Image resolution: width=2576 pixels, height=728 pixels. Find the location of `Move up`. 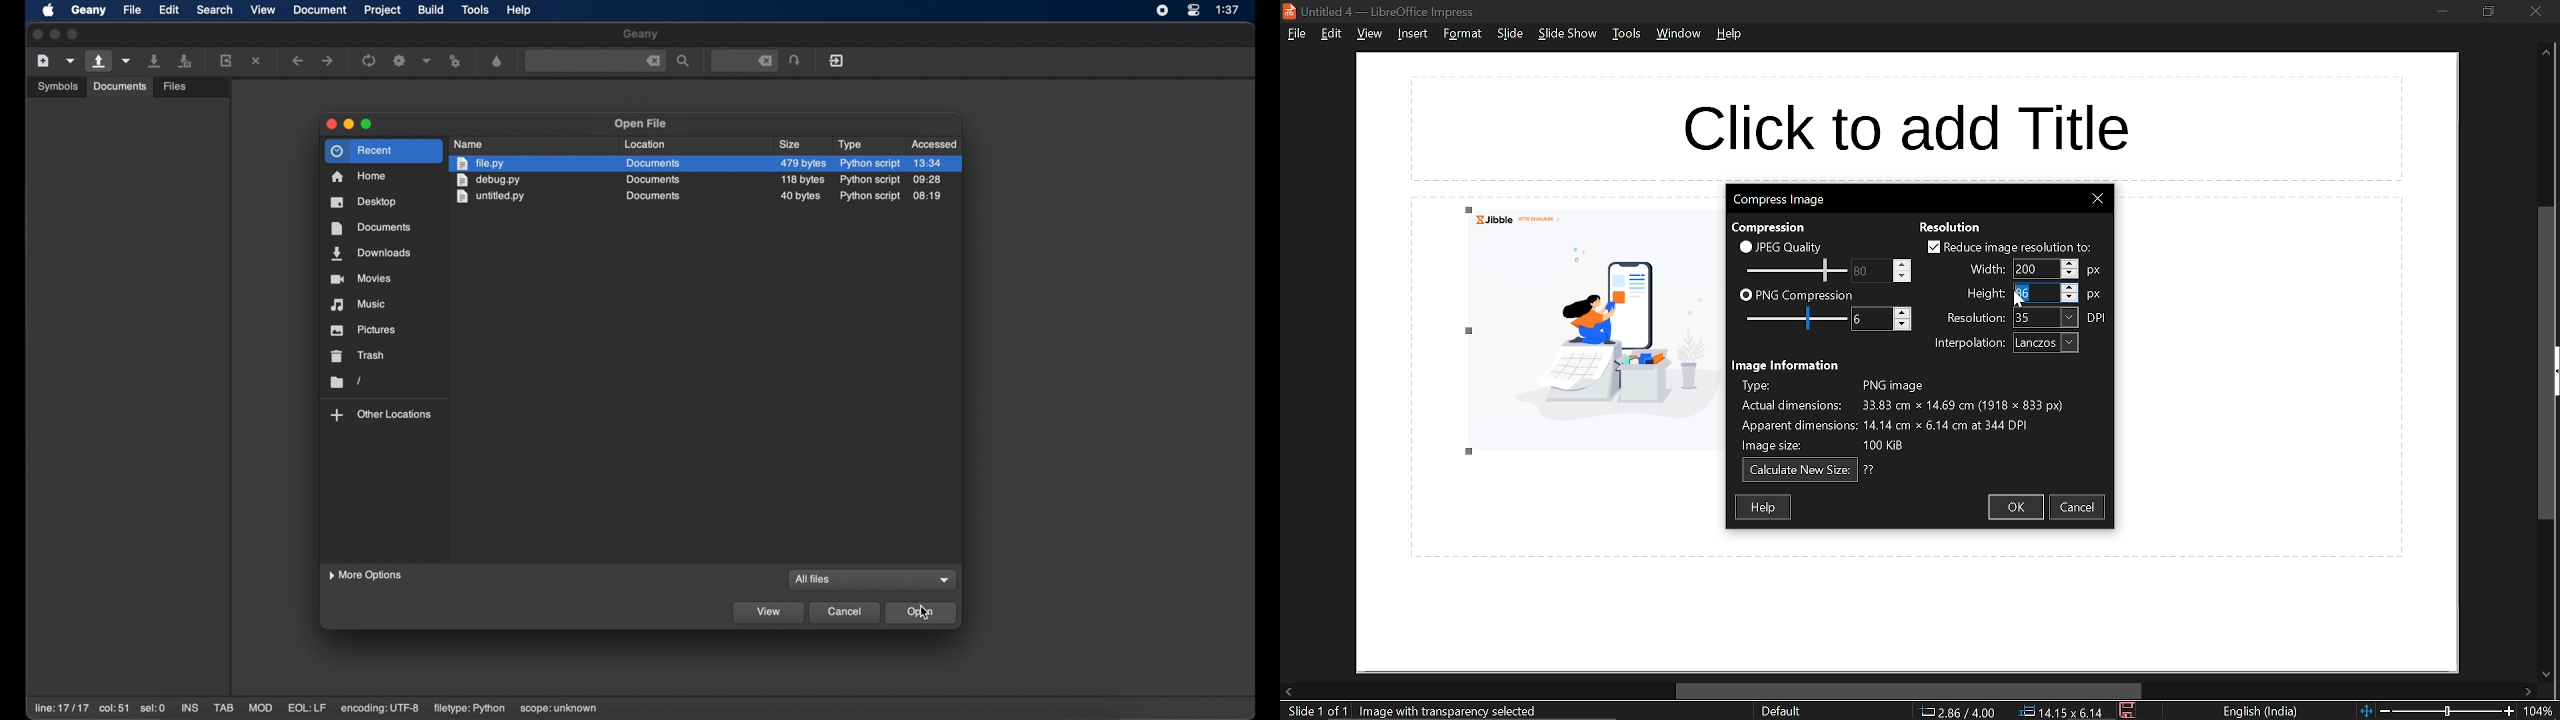

Move up is located at coordinates (2546, 53).